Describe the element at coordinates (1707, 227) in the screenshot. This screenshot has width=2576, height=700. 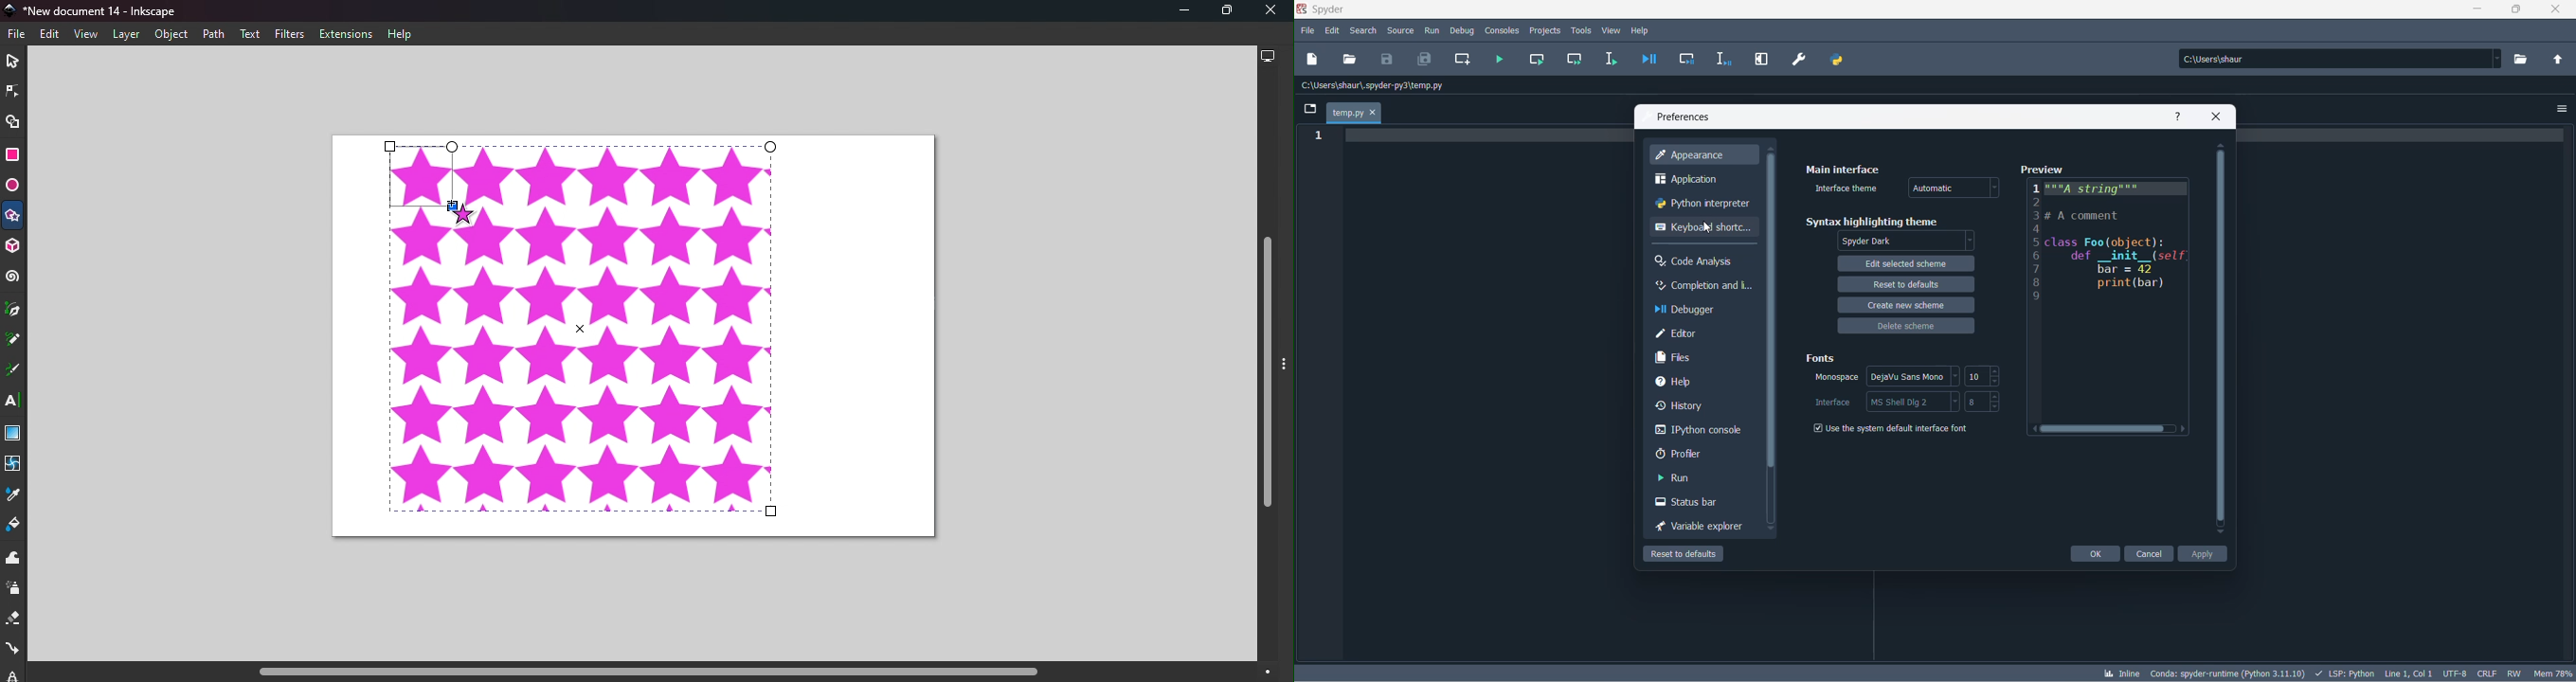
I see `cursor` at that location.